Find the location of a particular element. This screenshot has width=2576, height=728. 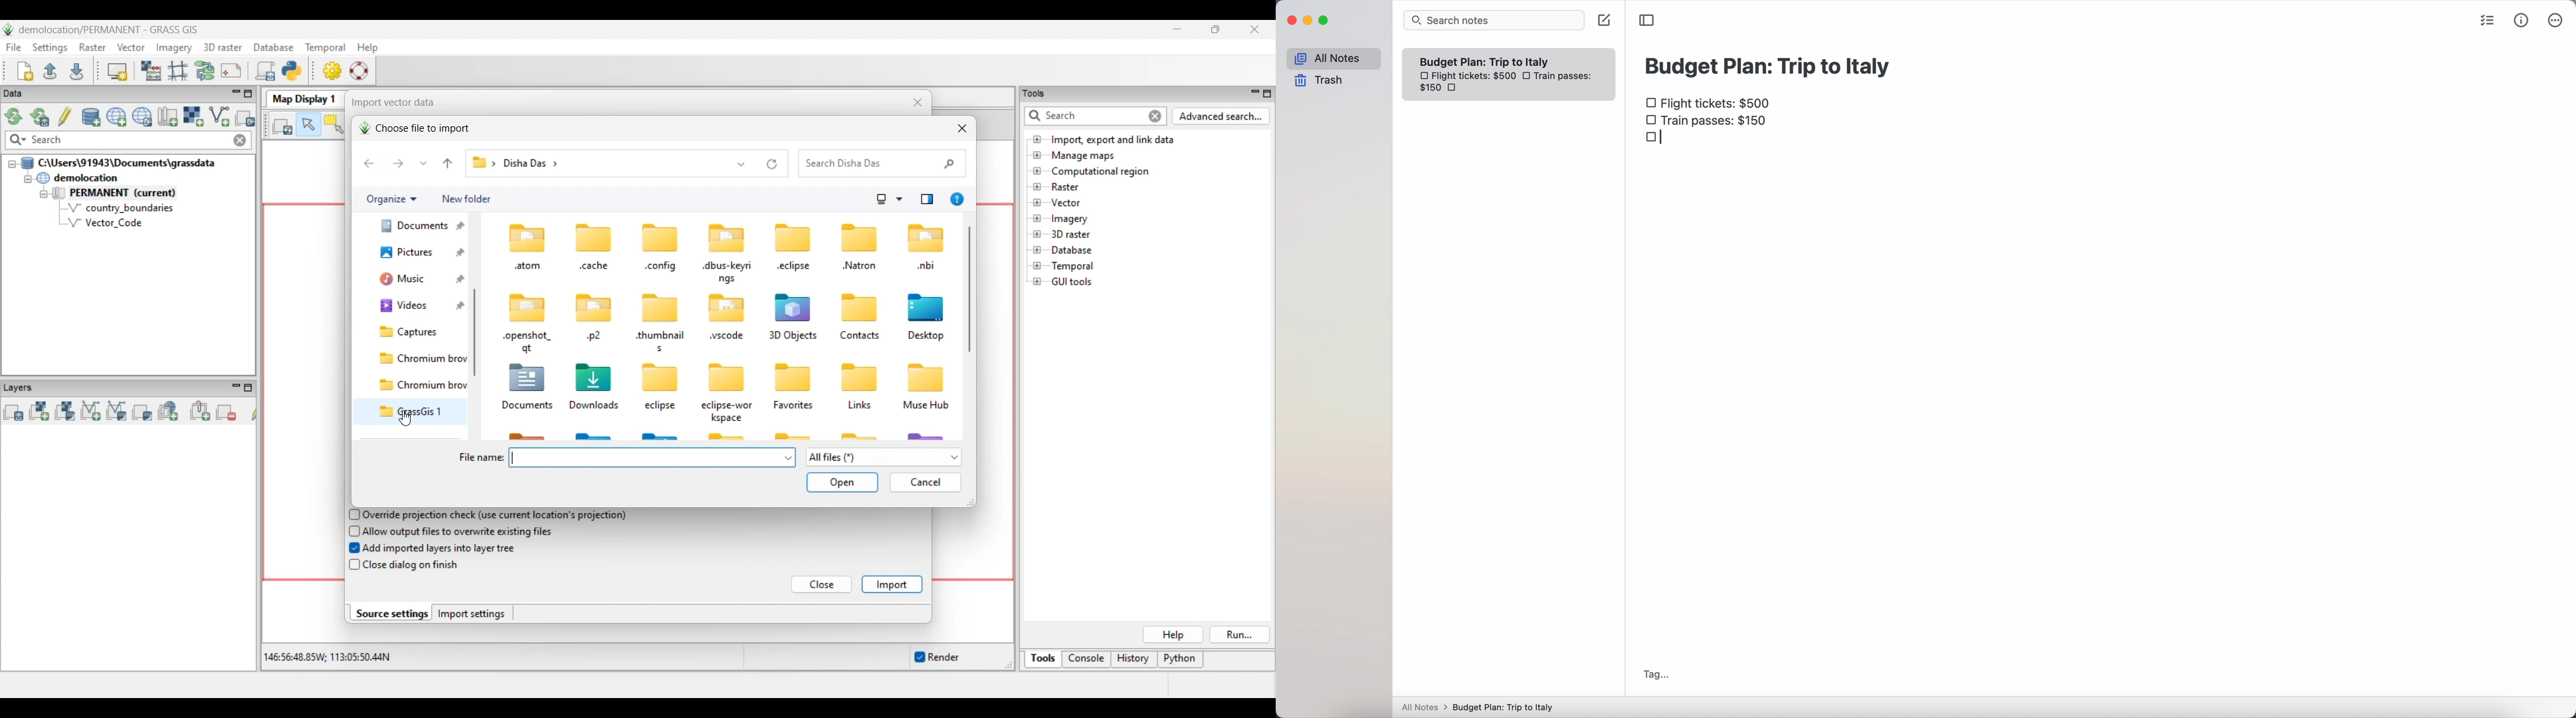

check list is located at coordinates (2490, 22).